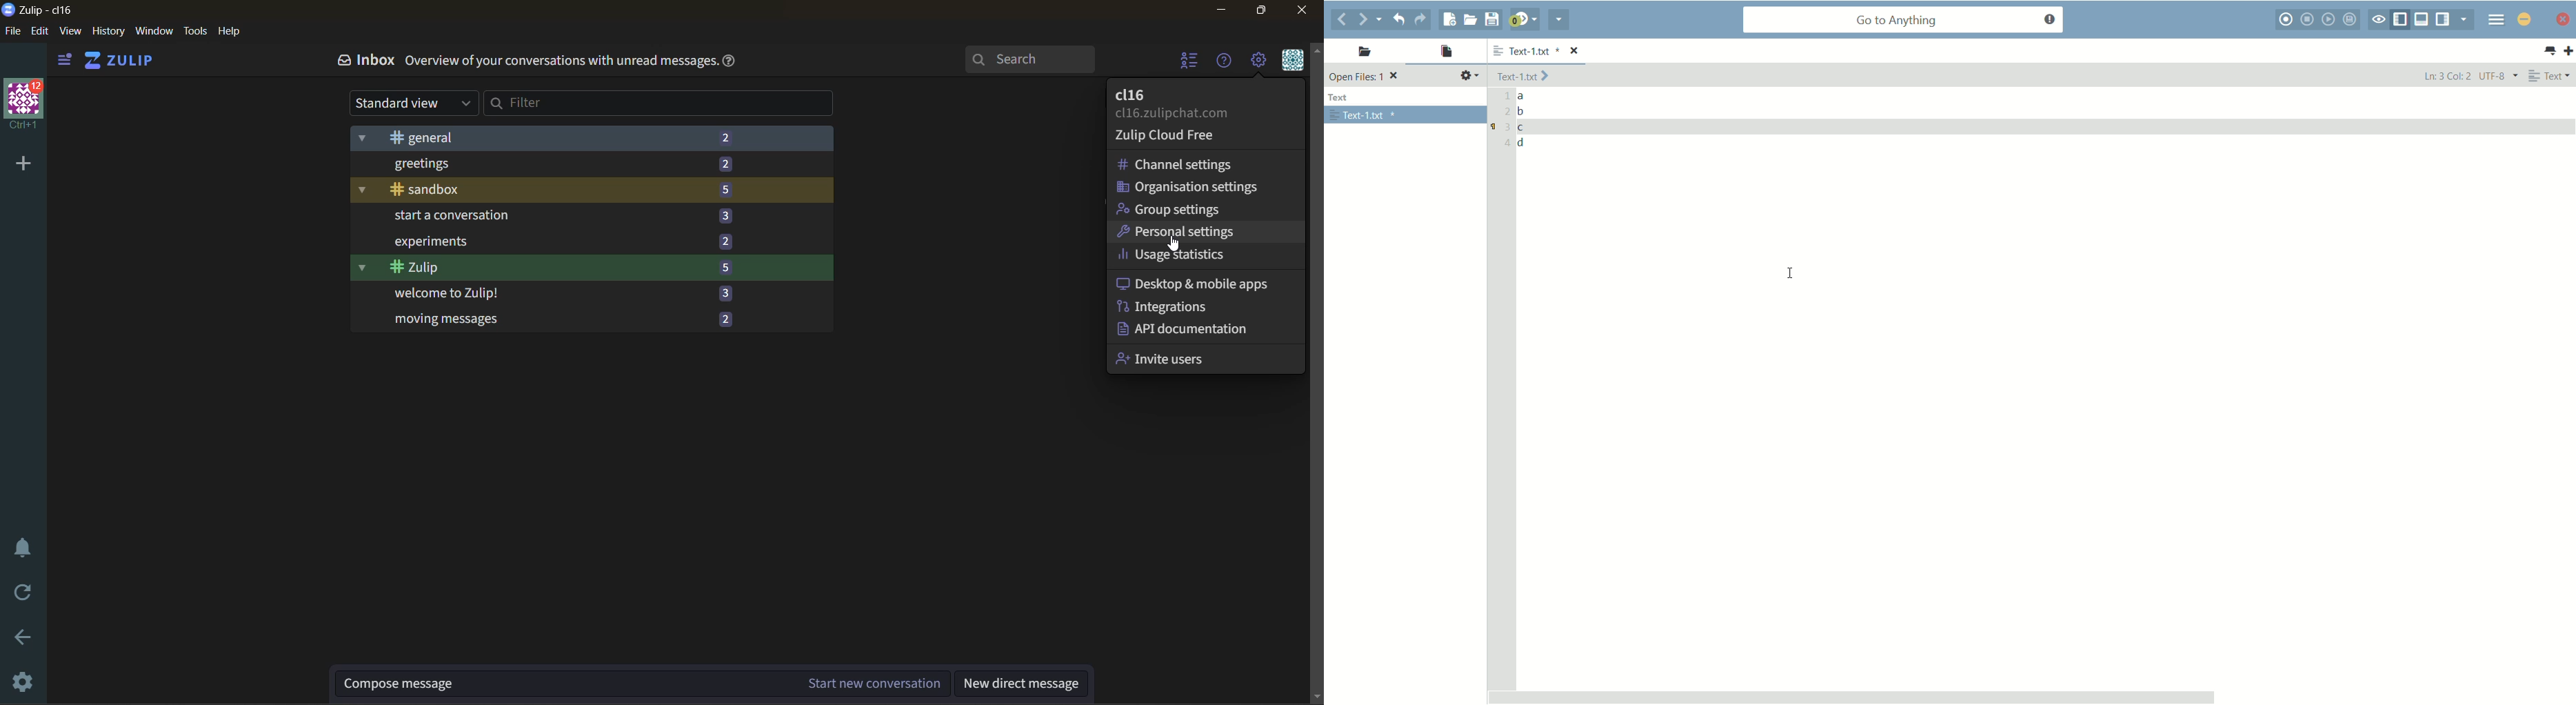  Describe the element at coordinates (525, 64) in the screenshot. I see `Inbox overview of your conversation with unread messages` at that location.